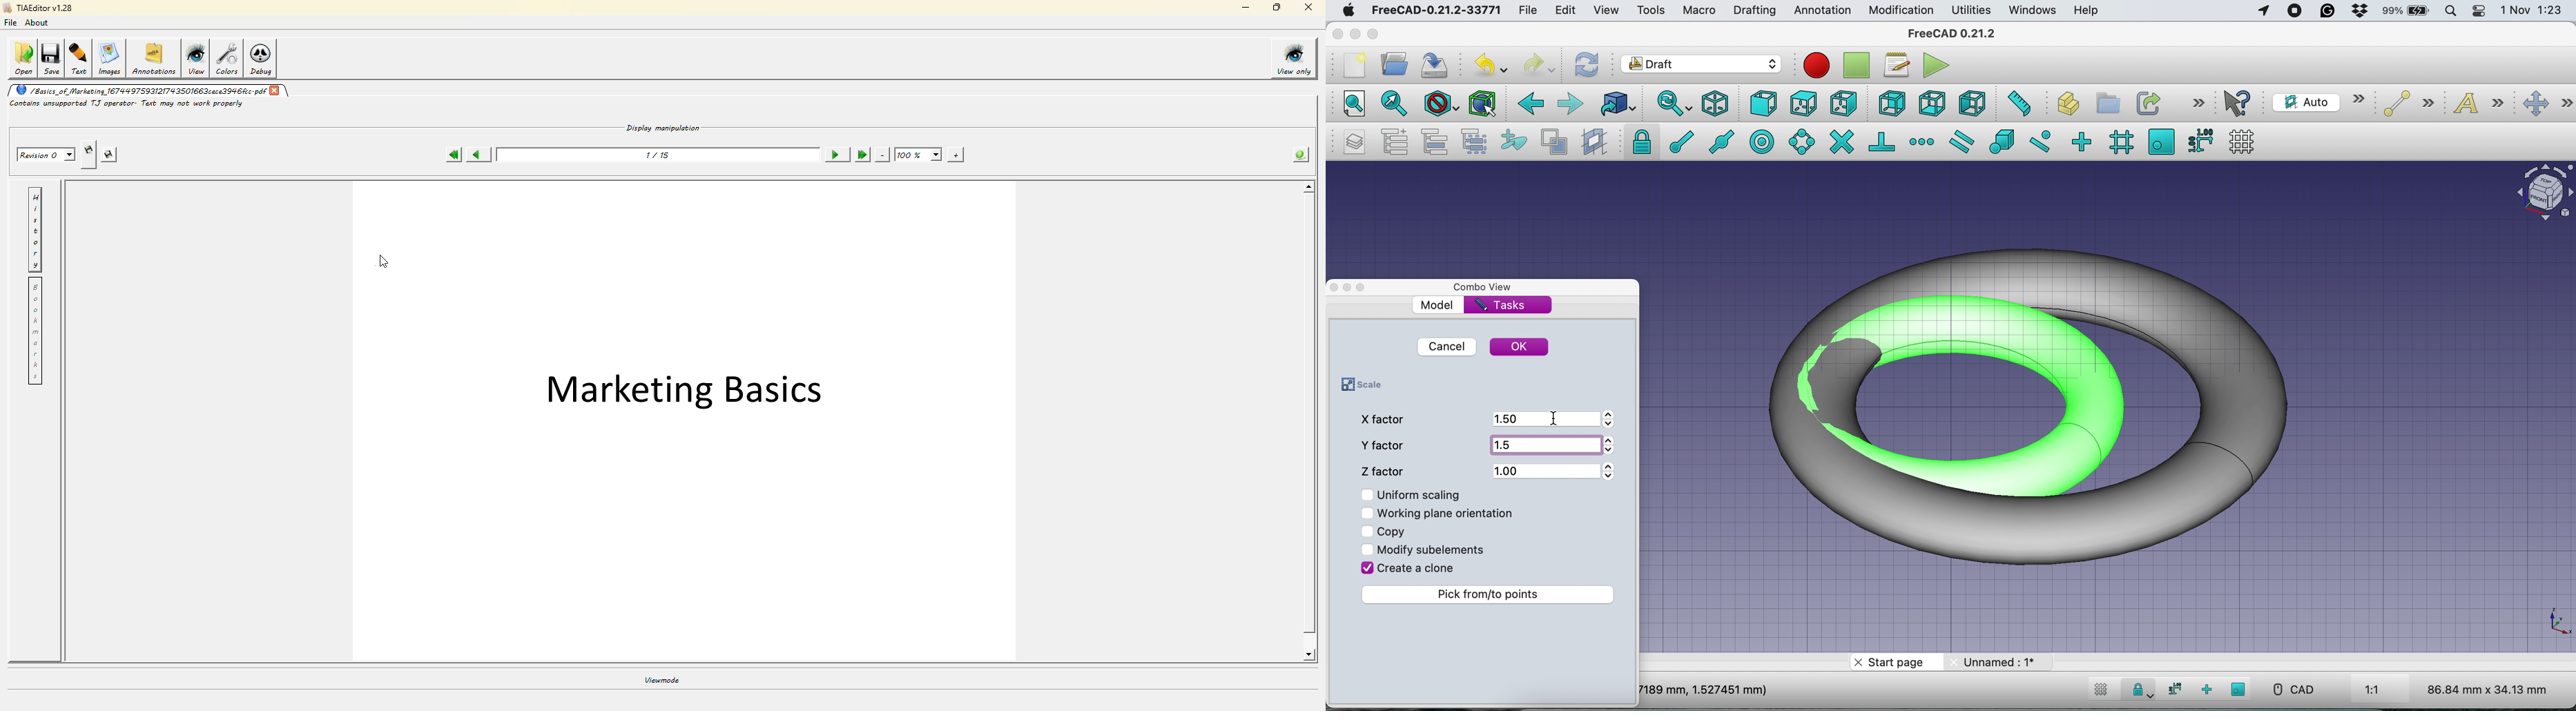  Describe the element at coordinates (1802, 103) in the screenshot. I see `top` at that location.